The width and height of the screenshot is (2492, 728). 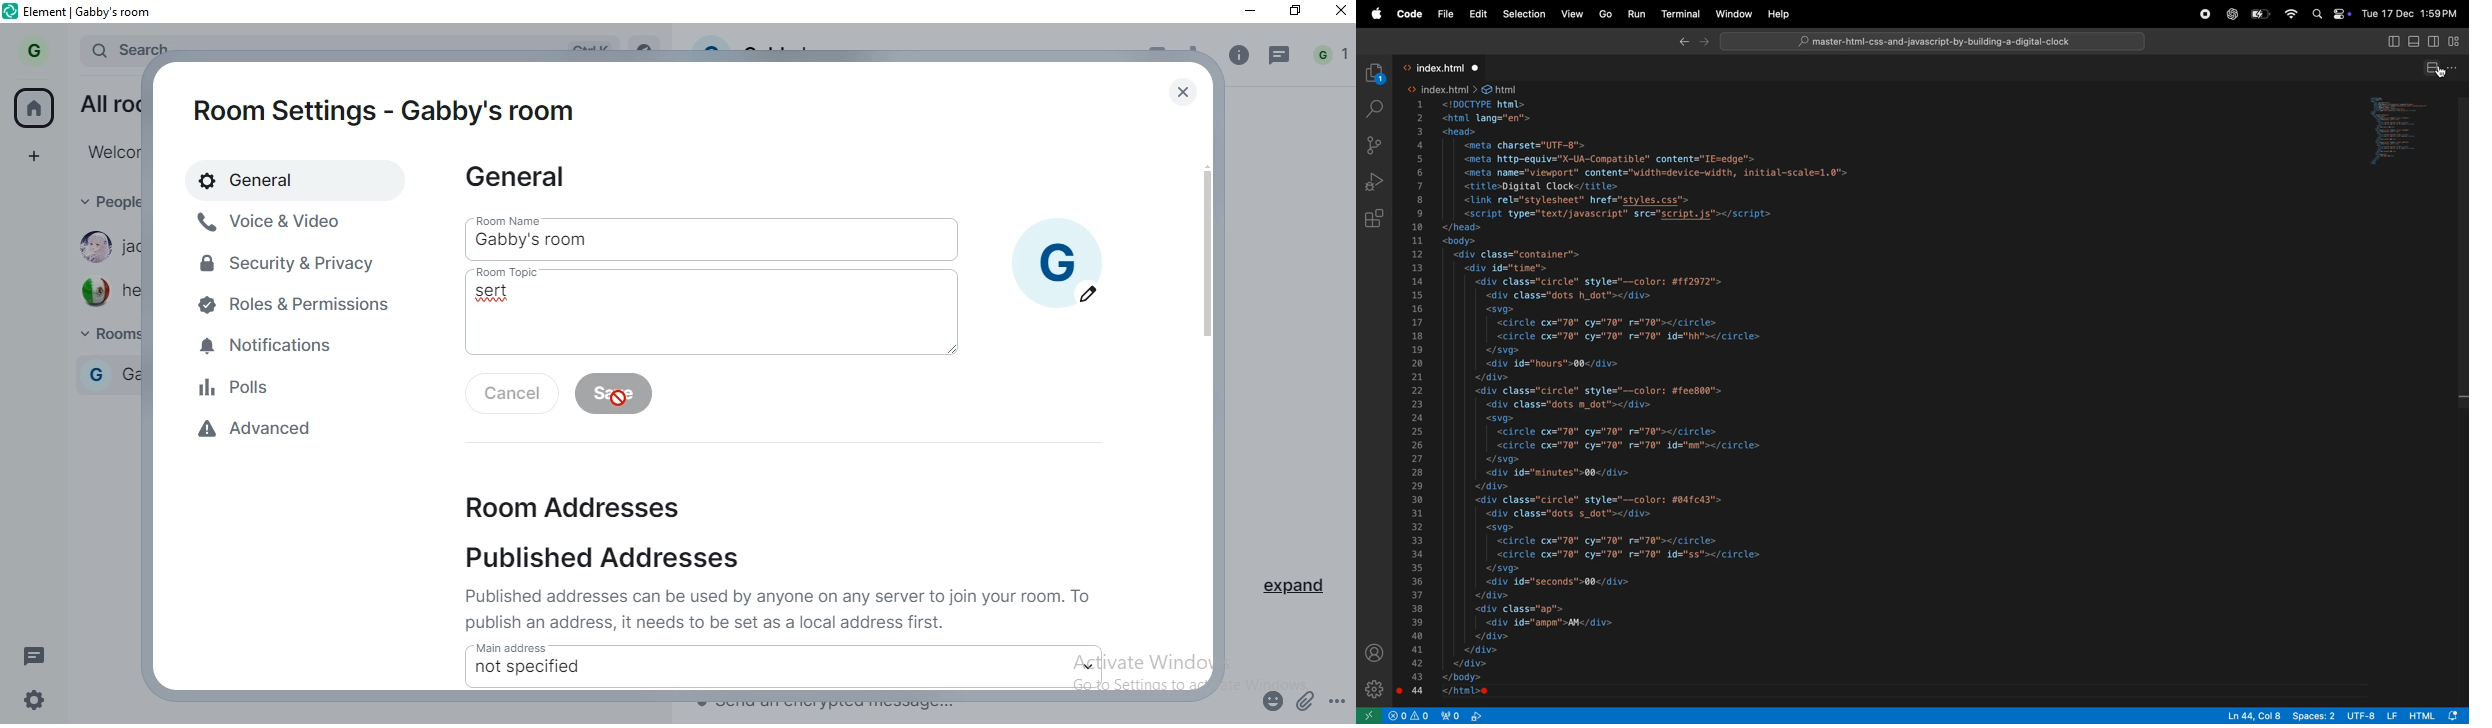 What do you see at coordinates (616, 394) in the screenshot?
I see `save` at bounding box center [616, 394].